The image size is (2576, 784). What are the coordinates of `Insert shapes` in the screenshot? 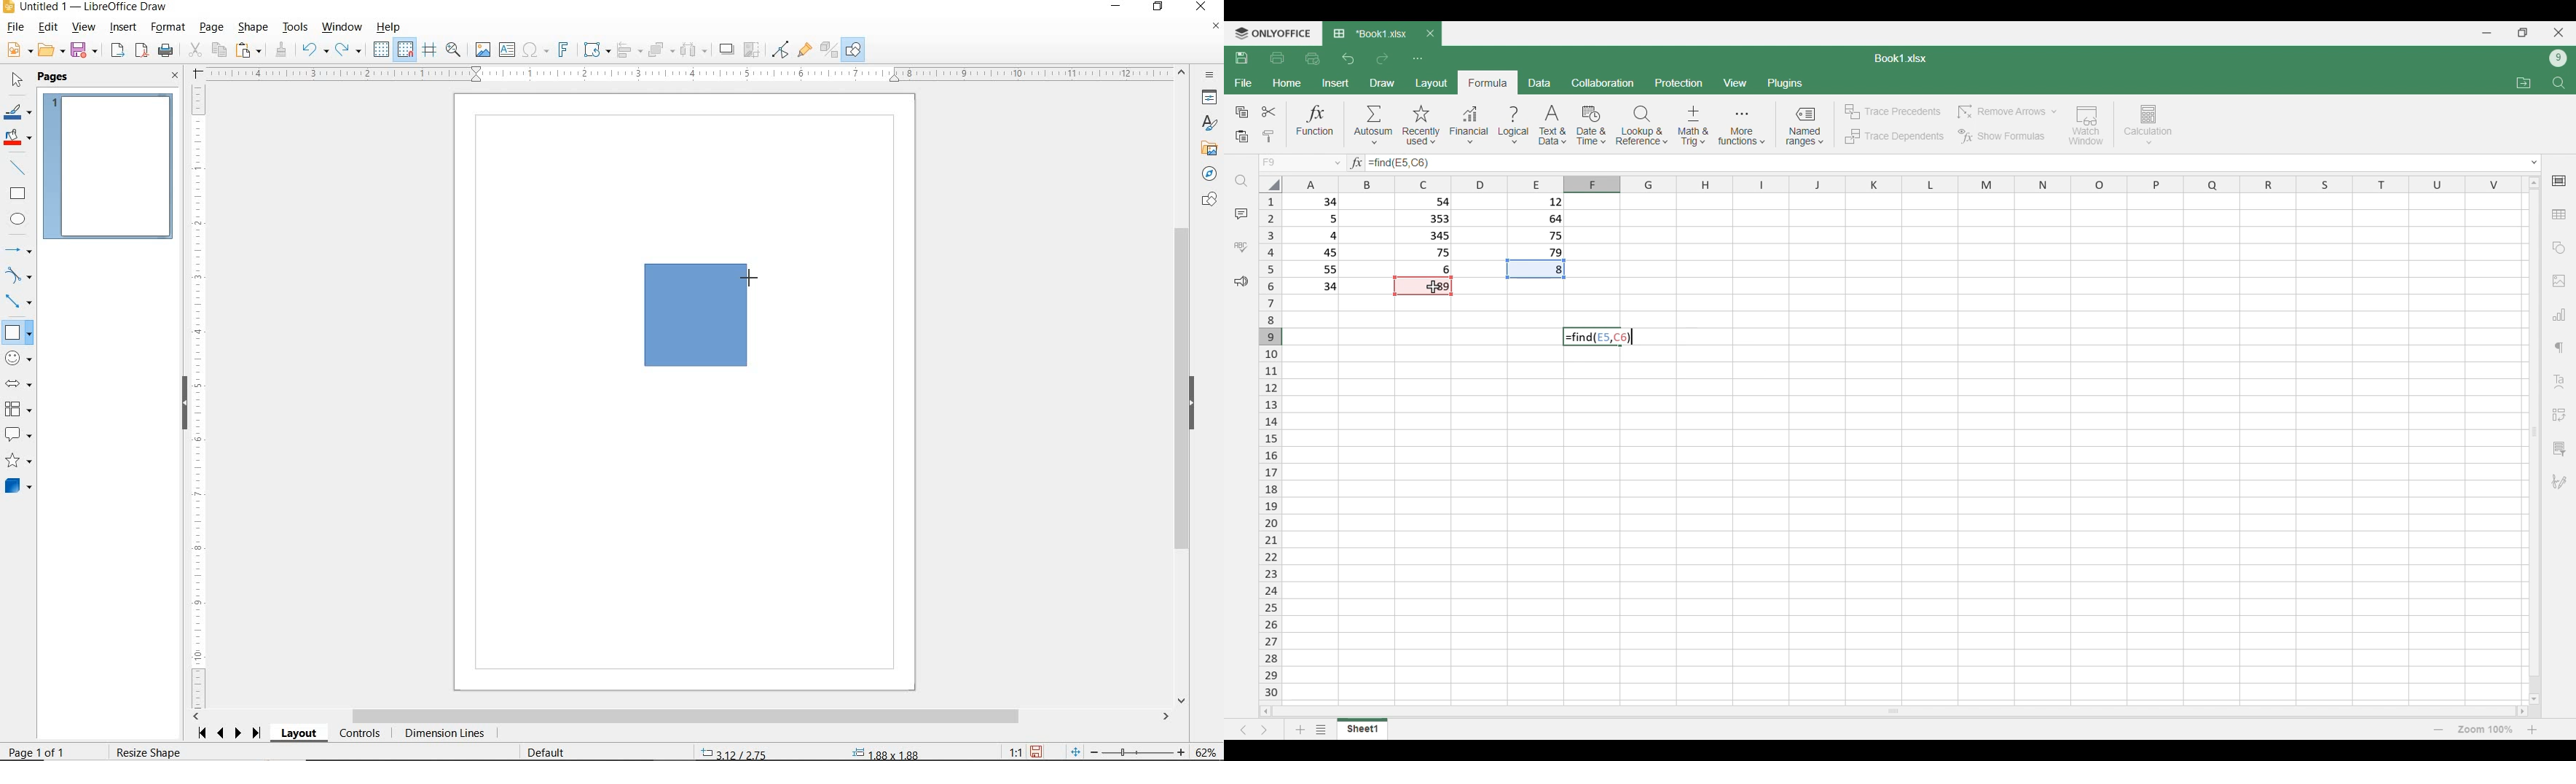 It's located at (2559, 248).